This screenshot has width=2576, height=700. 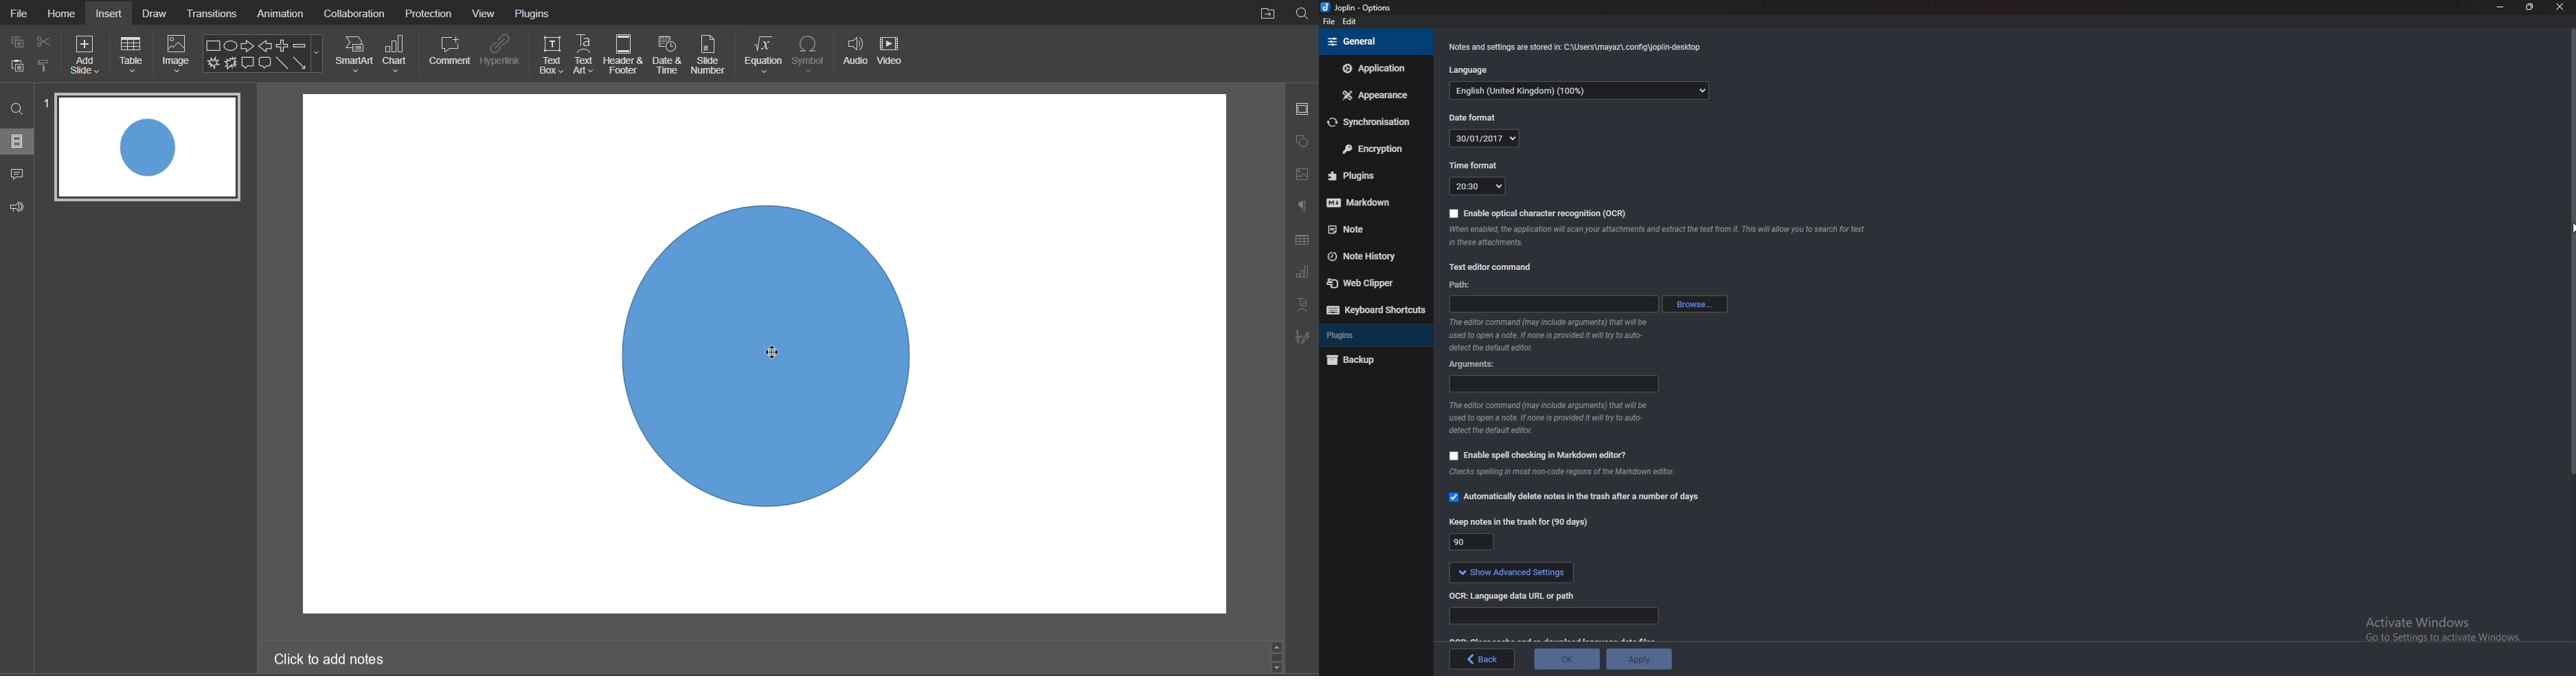 What do you see at coordinates (487, 13) in the screenshot?
I see `View` at bounding box center [487, 13].